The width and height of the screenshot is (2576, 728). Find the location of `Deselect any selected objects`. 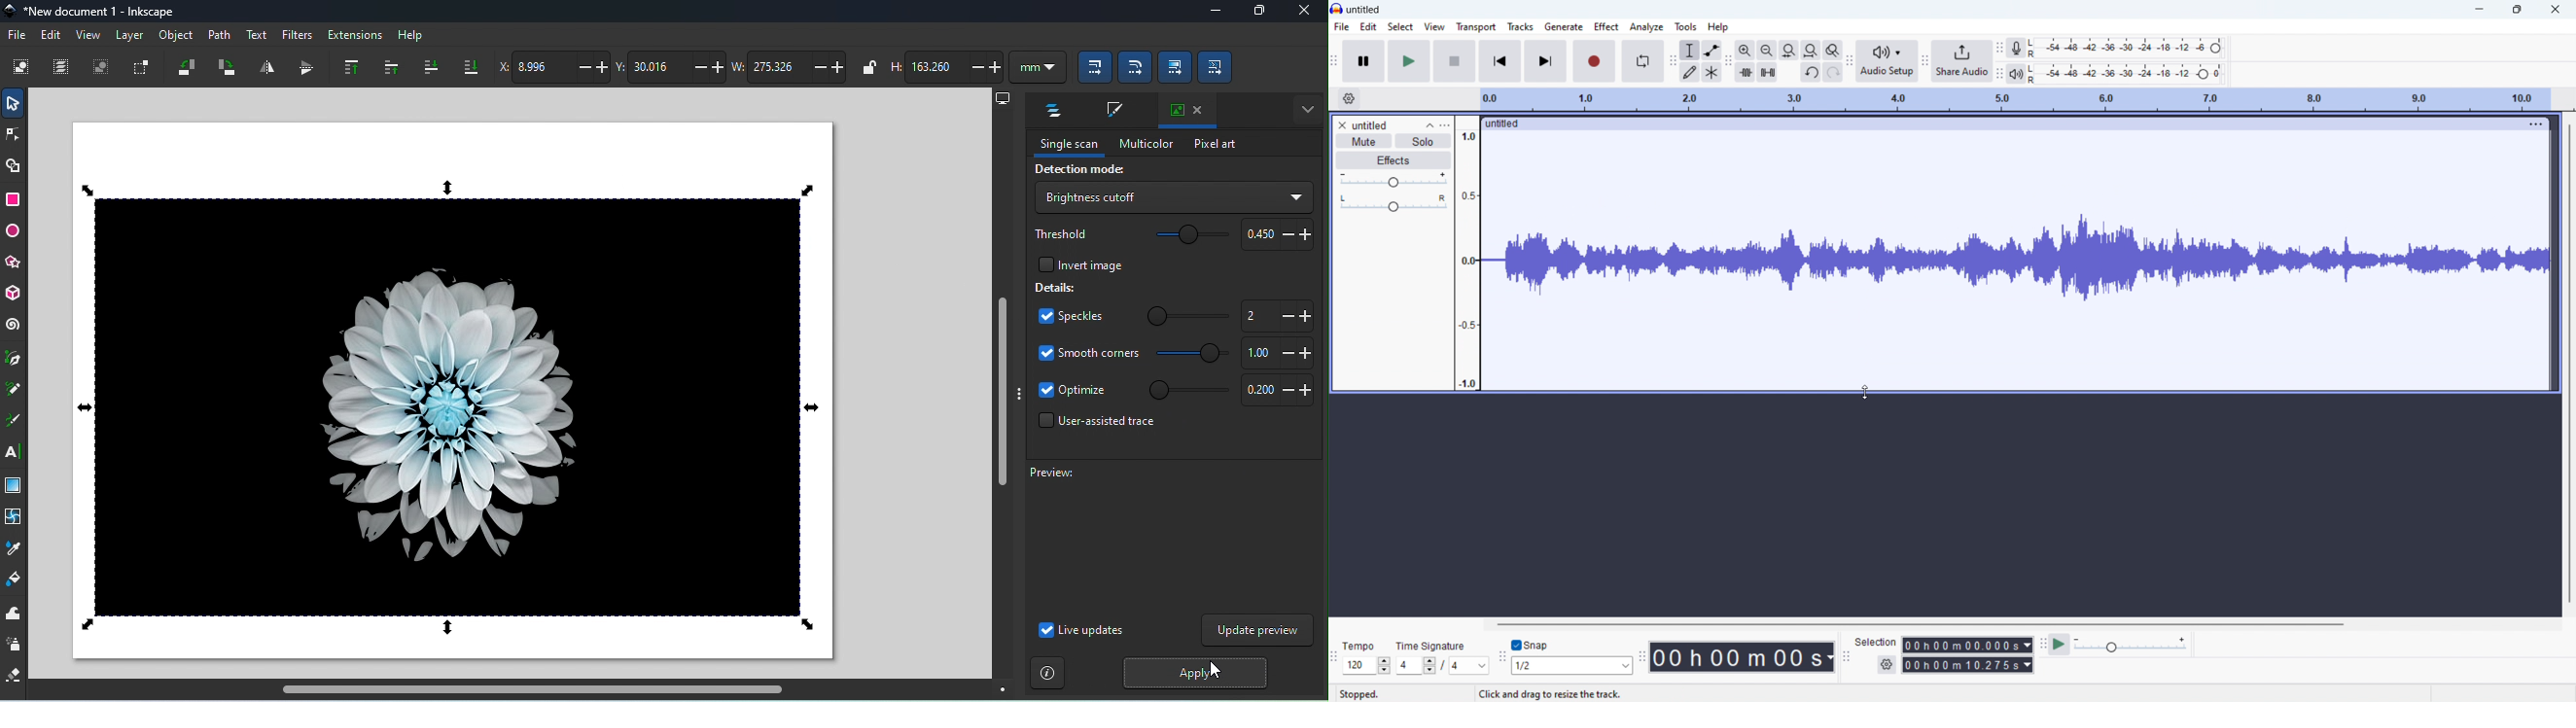

Deselect any selected objects is located at coordinates (101, 69).